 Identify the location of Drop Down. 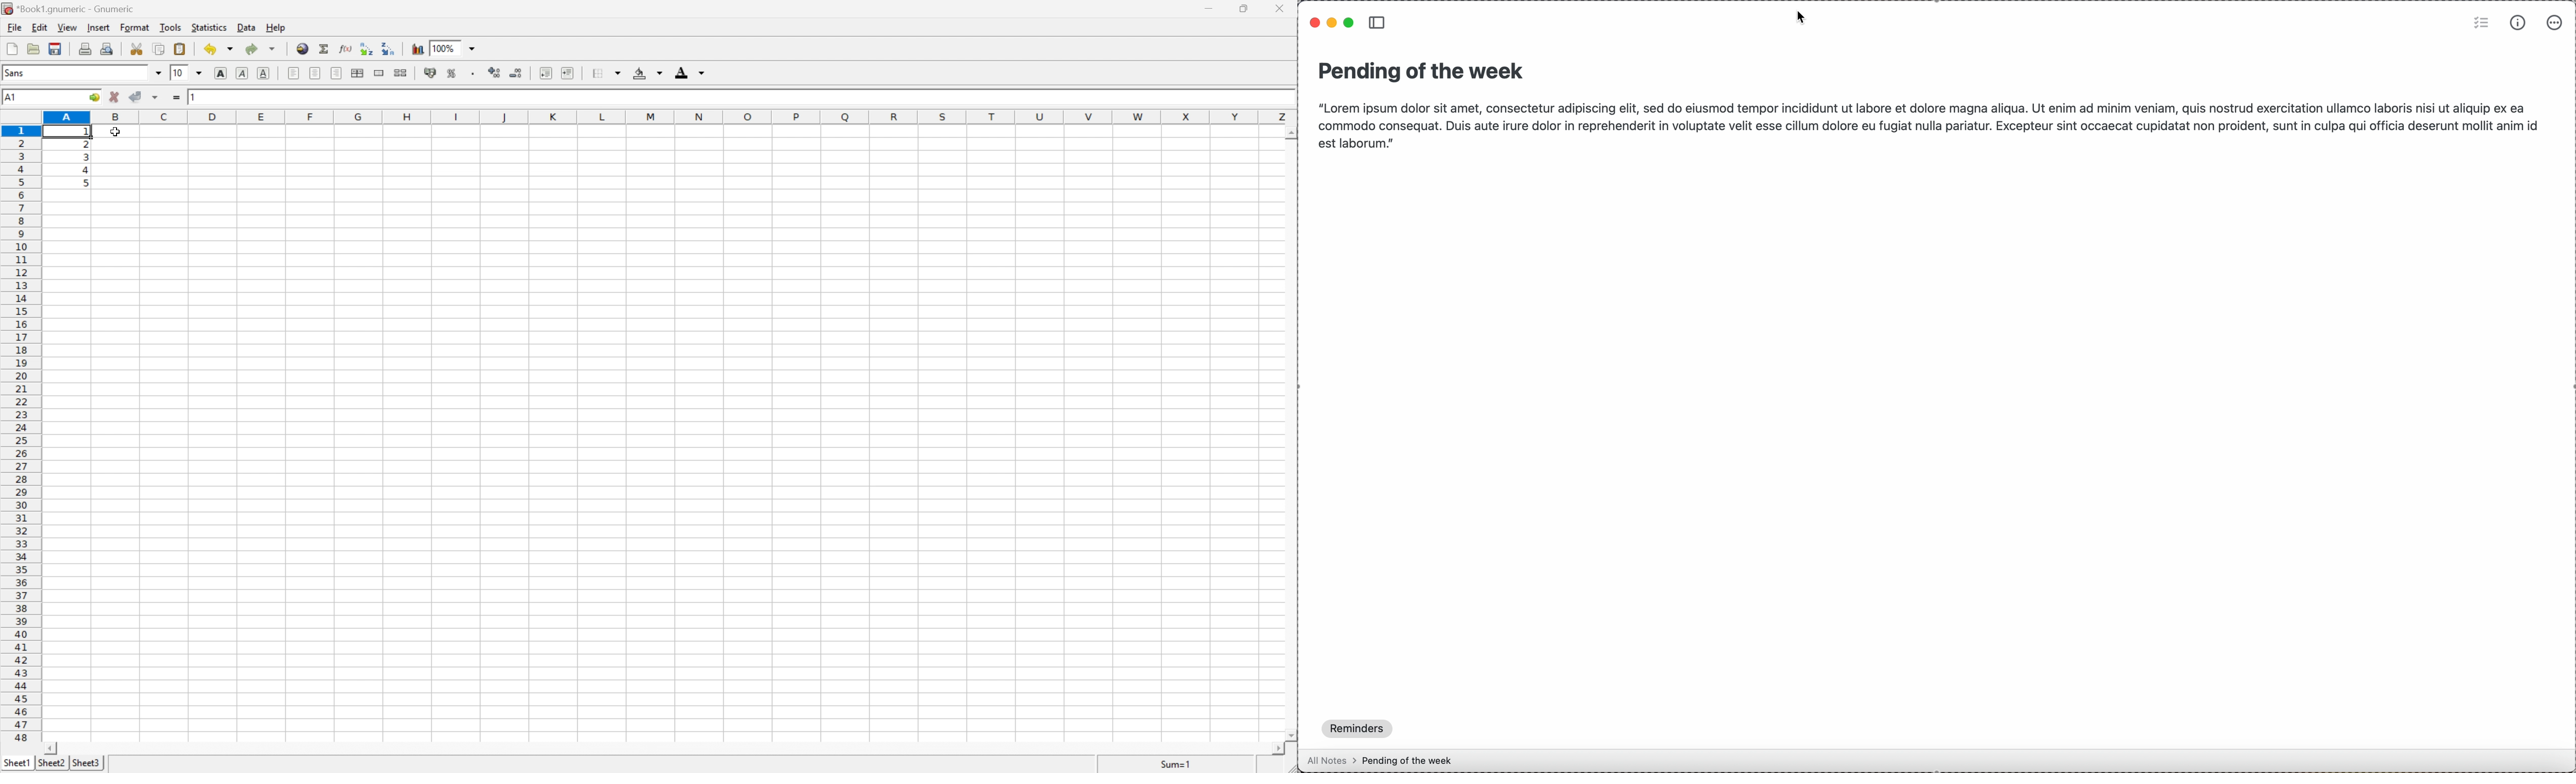
(160, 72).